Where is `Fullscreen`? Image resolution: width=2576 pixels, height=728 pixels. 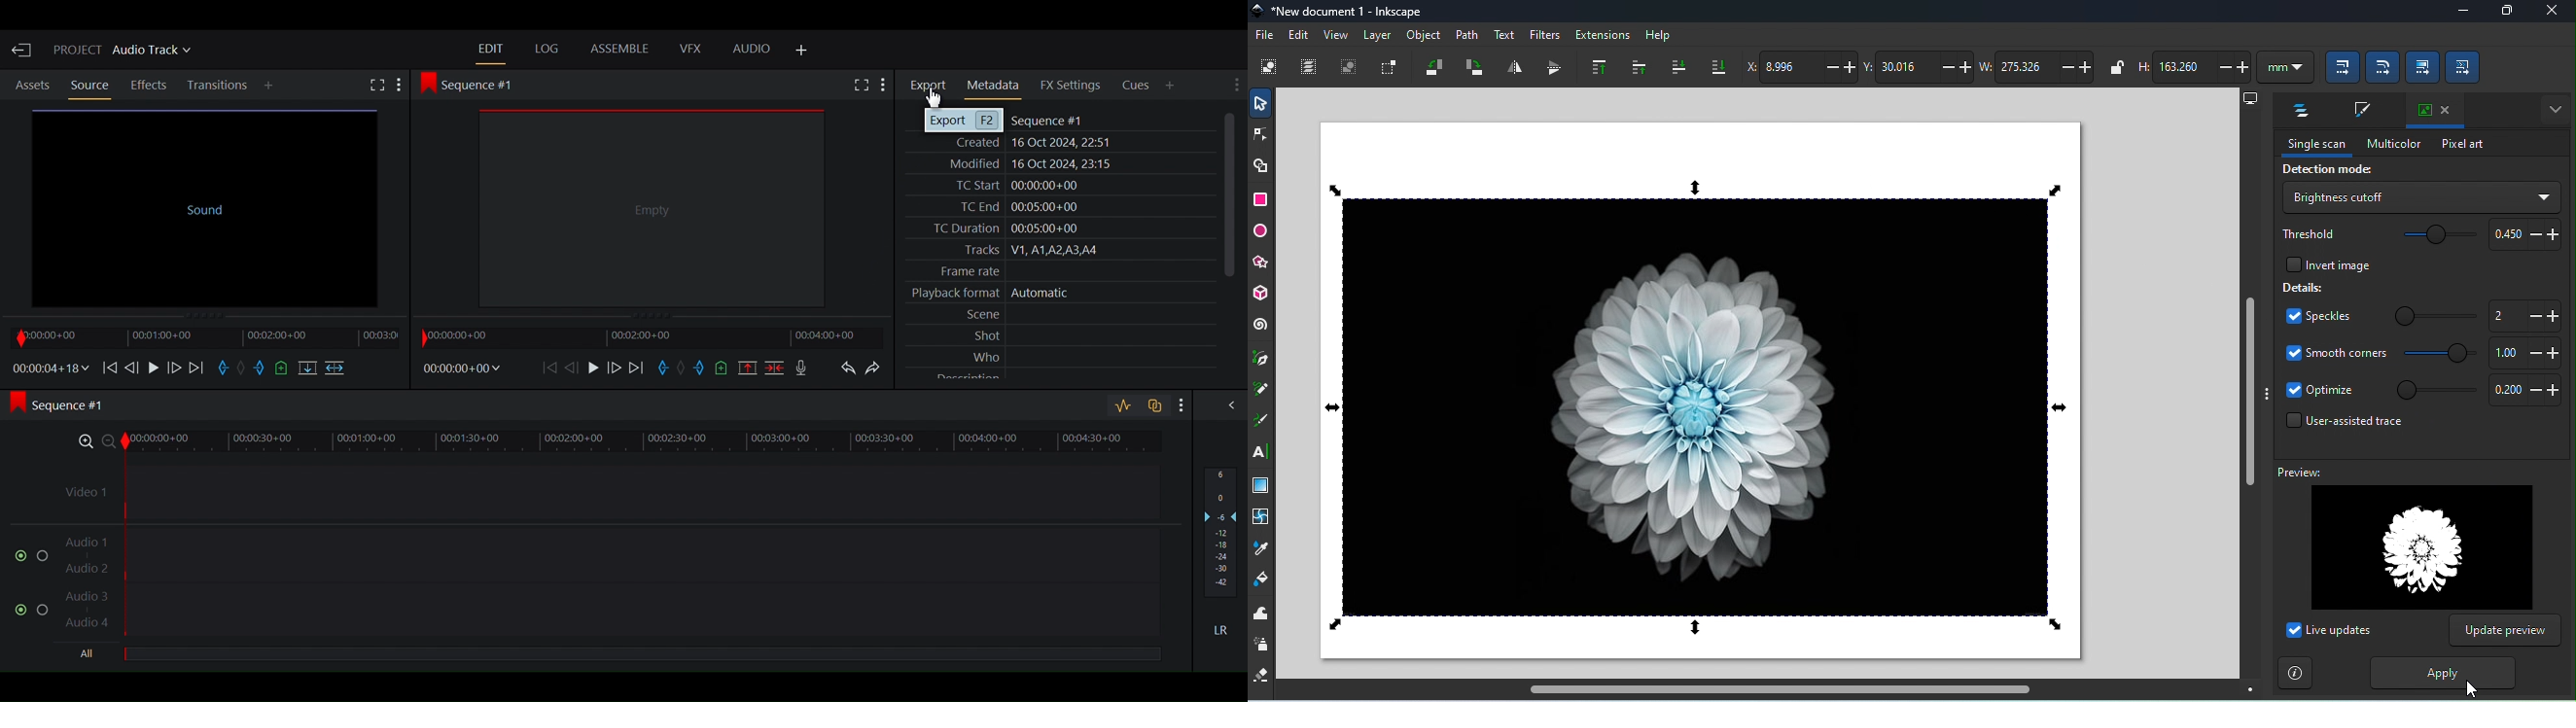 Fullscreen is located at coordinates (377, 86).